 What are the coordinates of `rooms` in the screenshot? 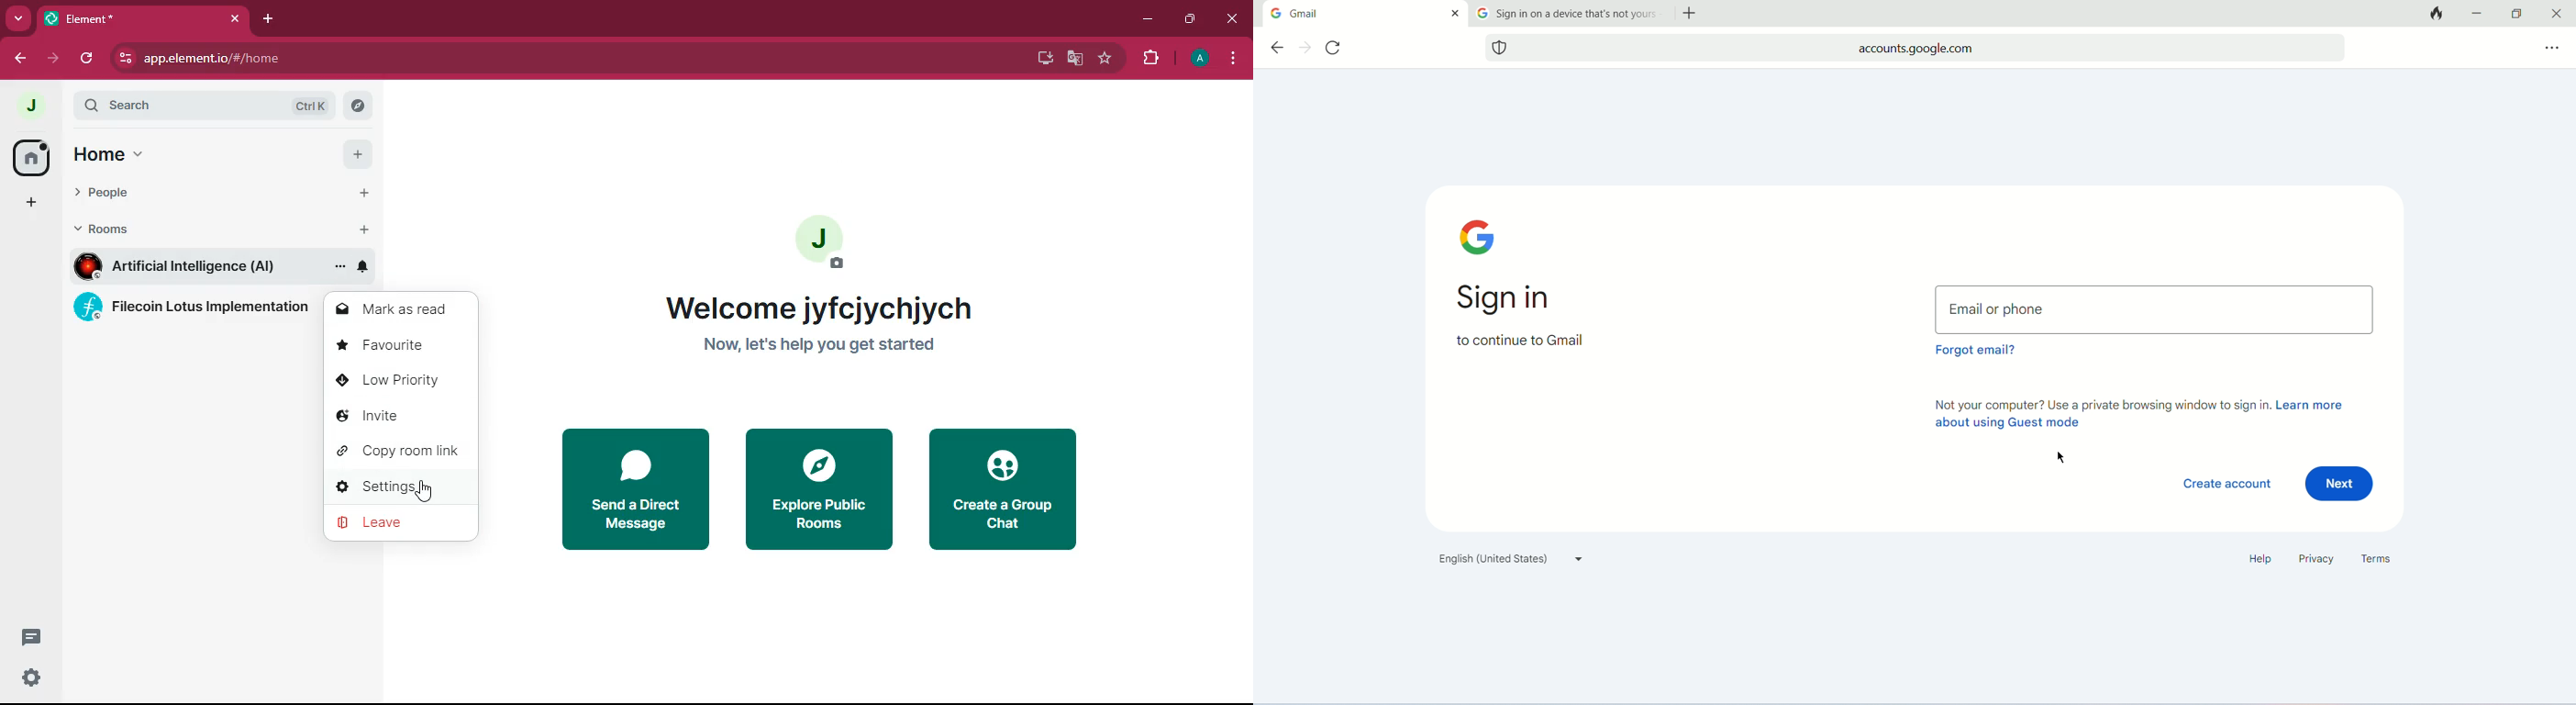 It's located at (114, 228).